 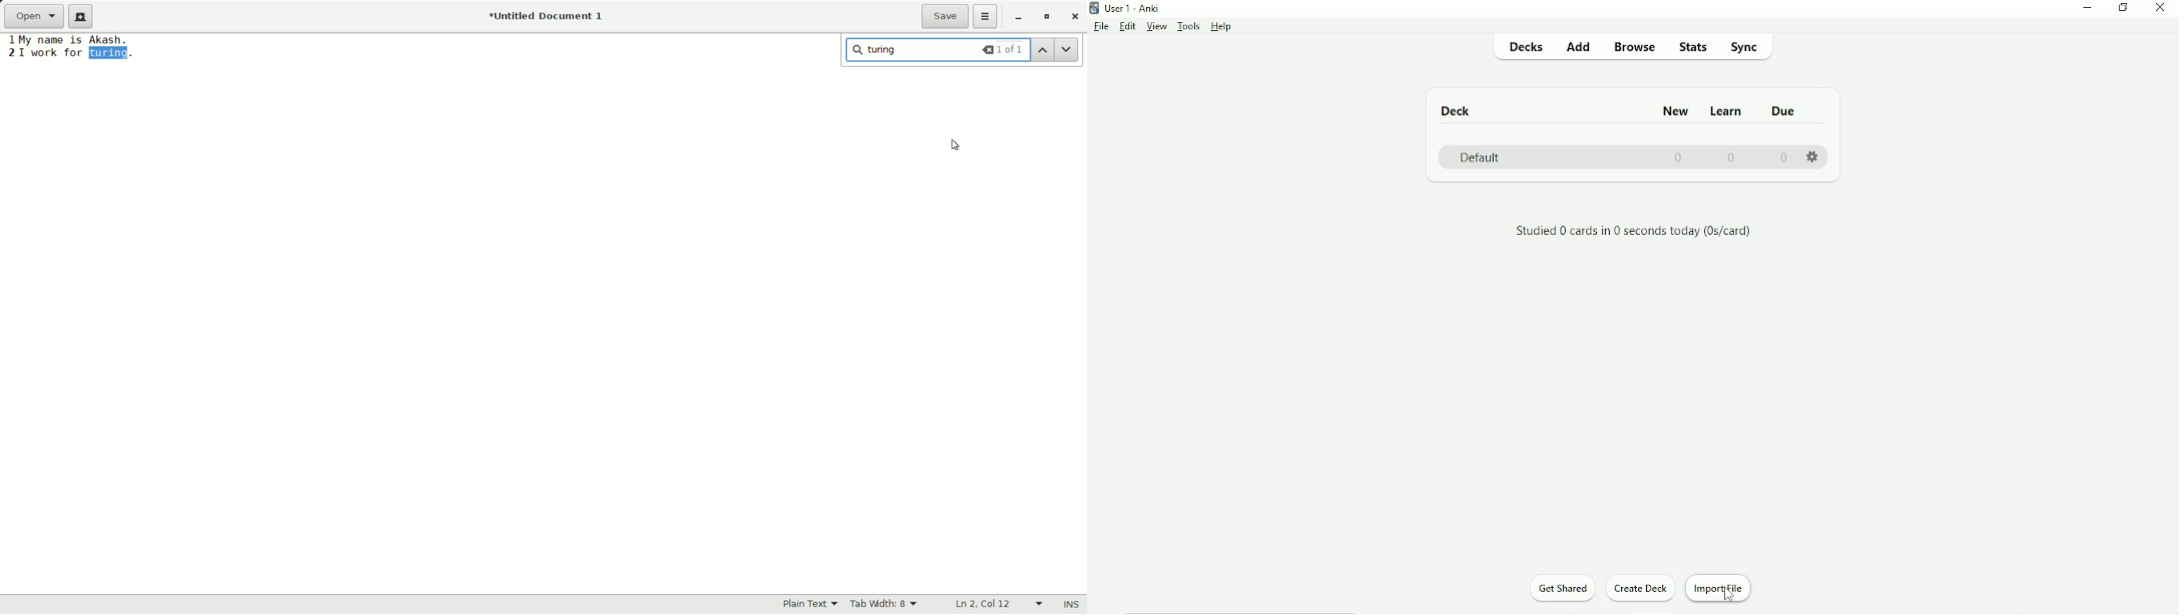 I want to click on Studied 0 cards in 0 seconds today., so click(x=1635, y=232).